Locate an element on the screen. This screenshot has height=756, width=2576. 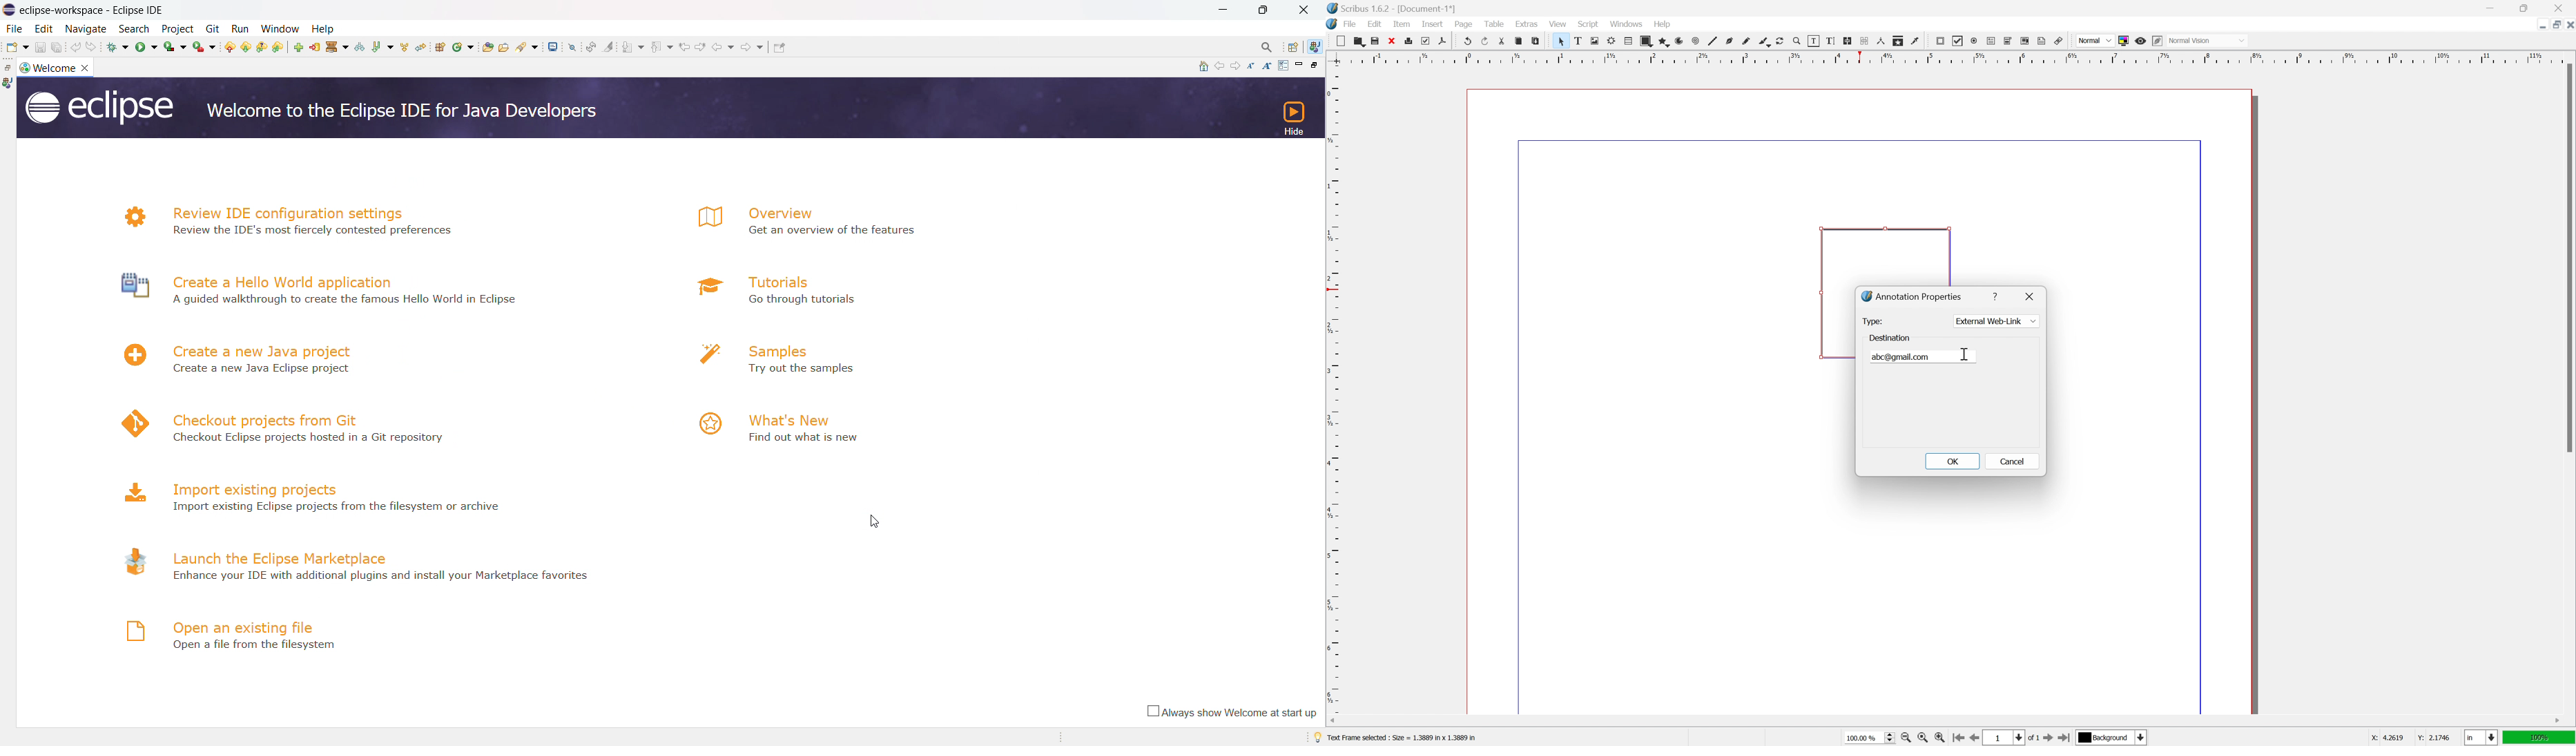
link text frames is located at coordinates (1848, 41).